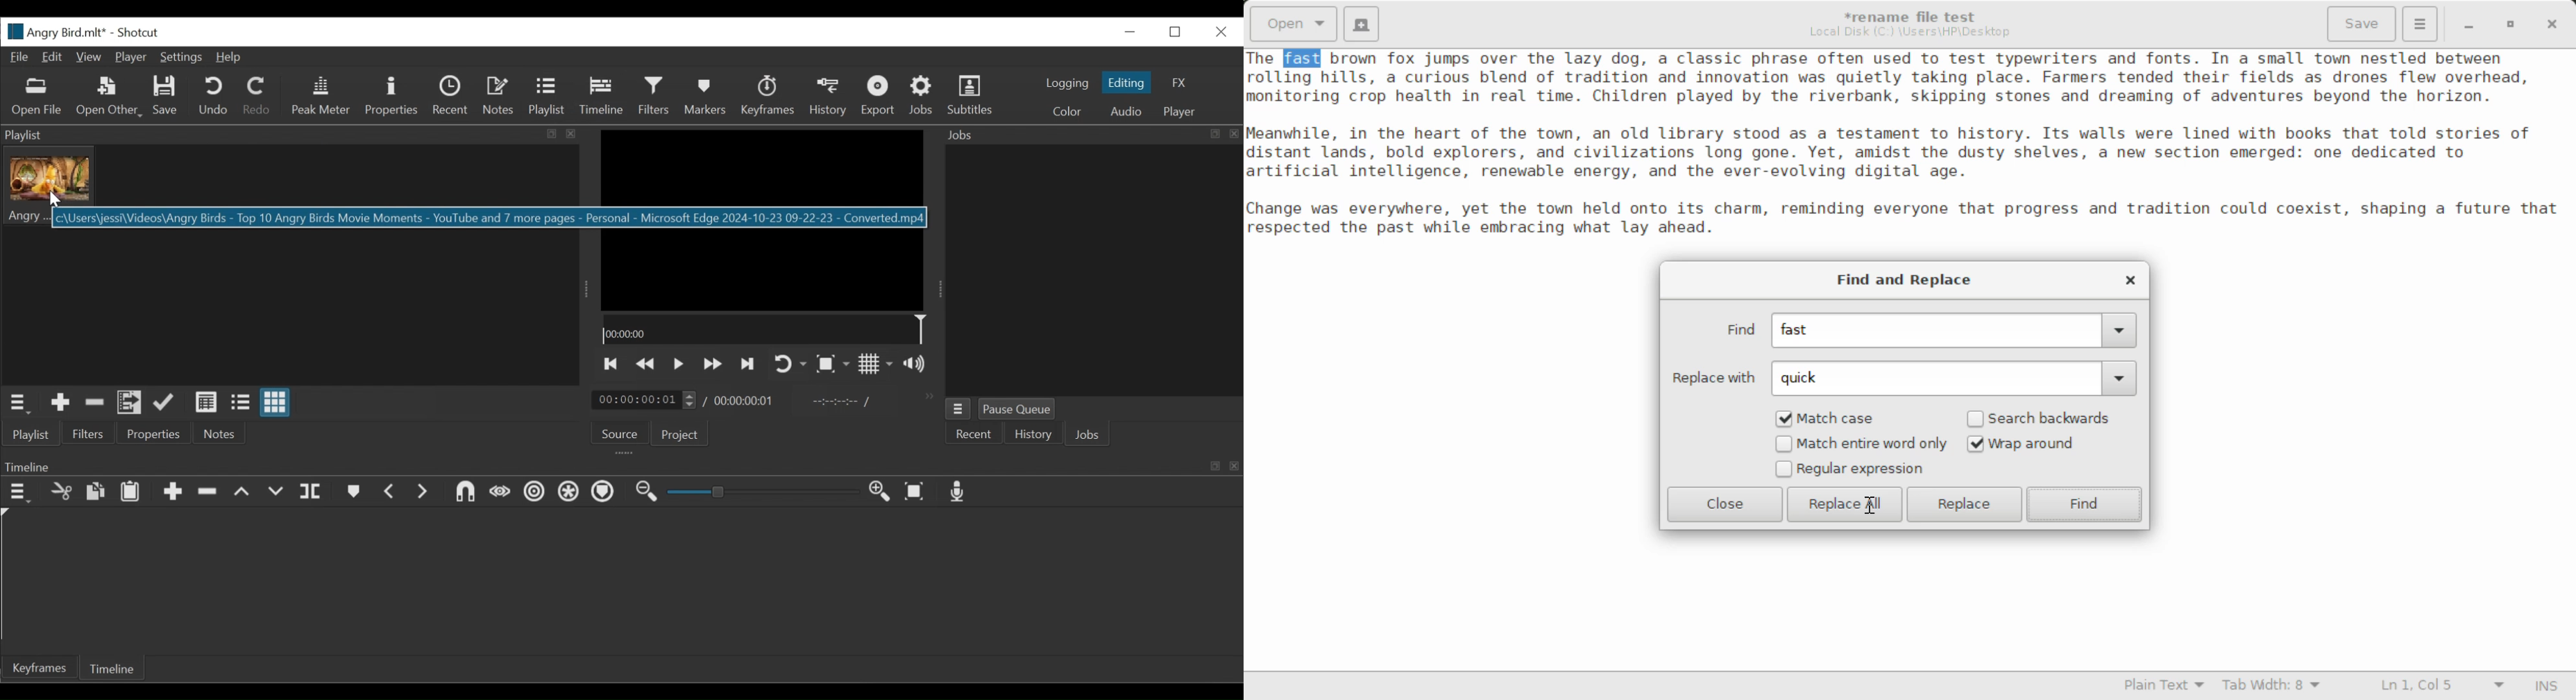 This screenshot has height=700, width=2576. I want to click on Cursor, so click(602, 99).